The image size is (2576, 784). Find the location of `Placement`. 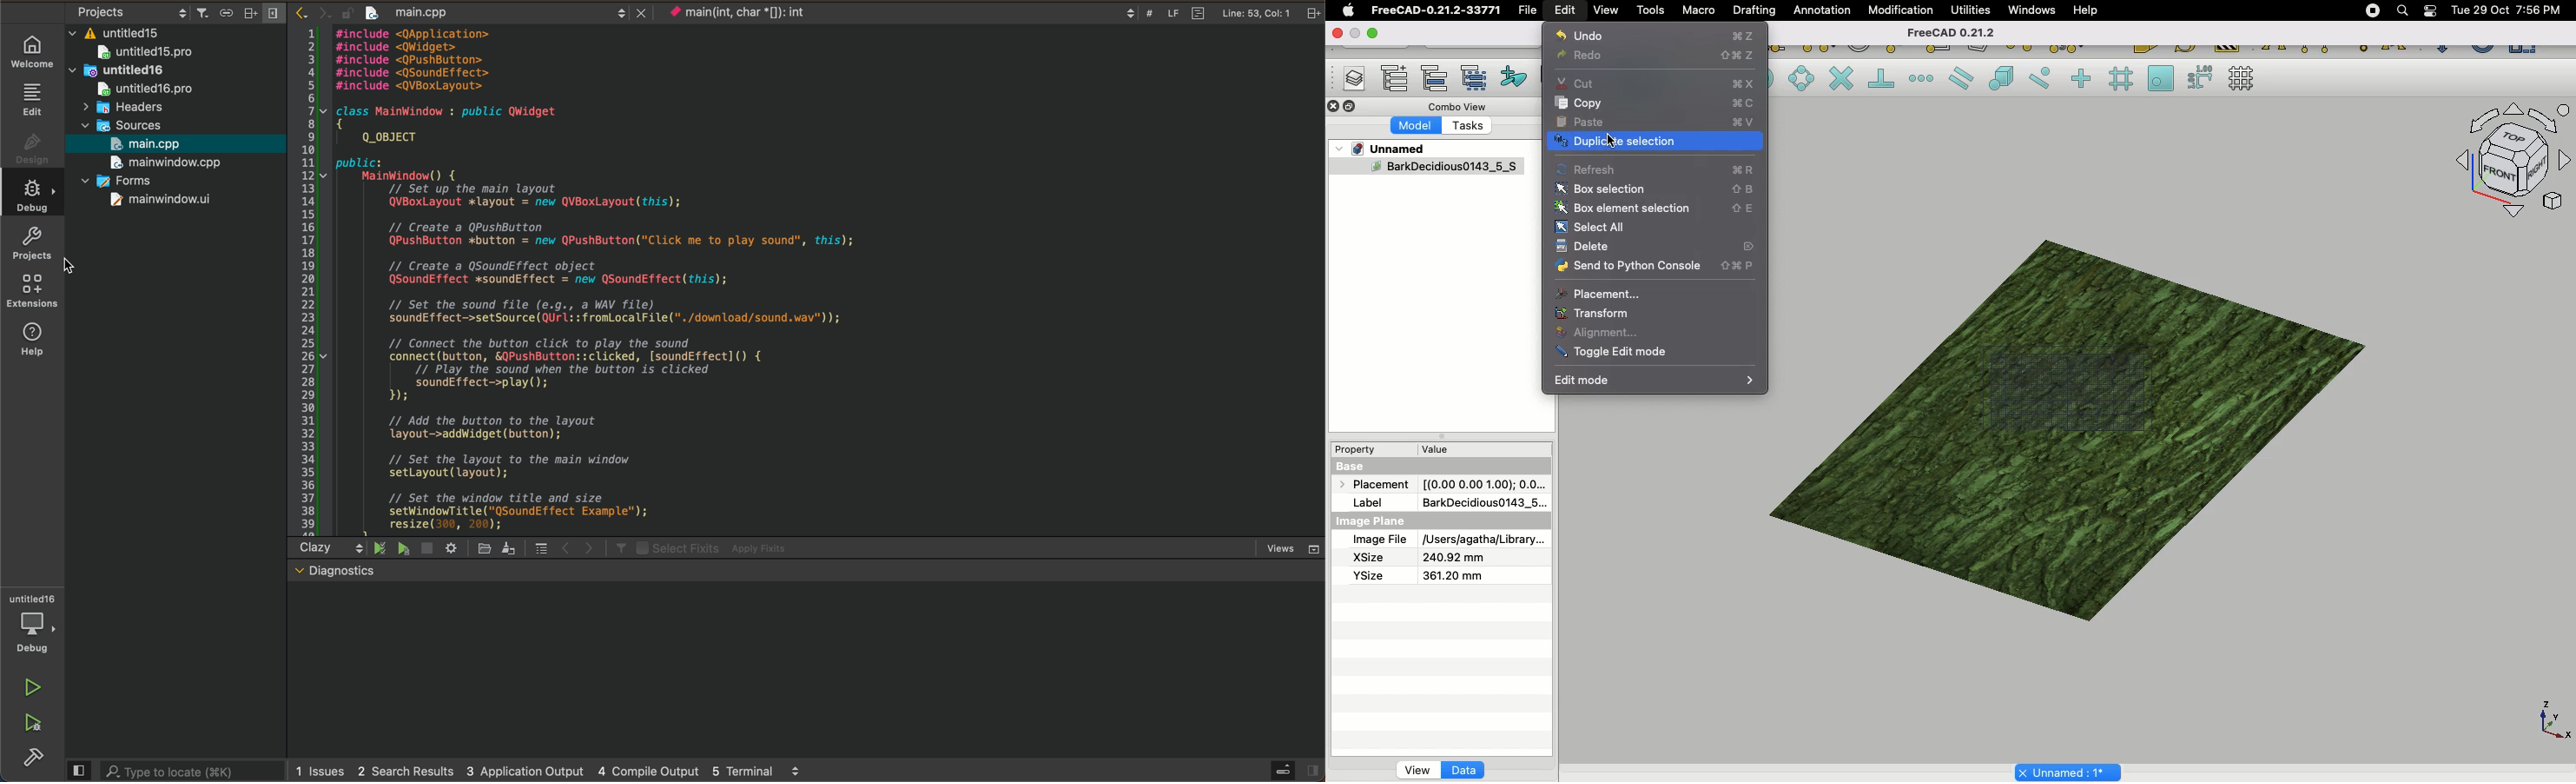

Placement is located at coordinates (1598, 294).